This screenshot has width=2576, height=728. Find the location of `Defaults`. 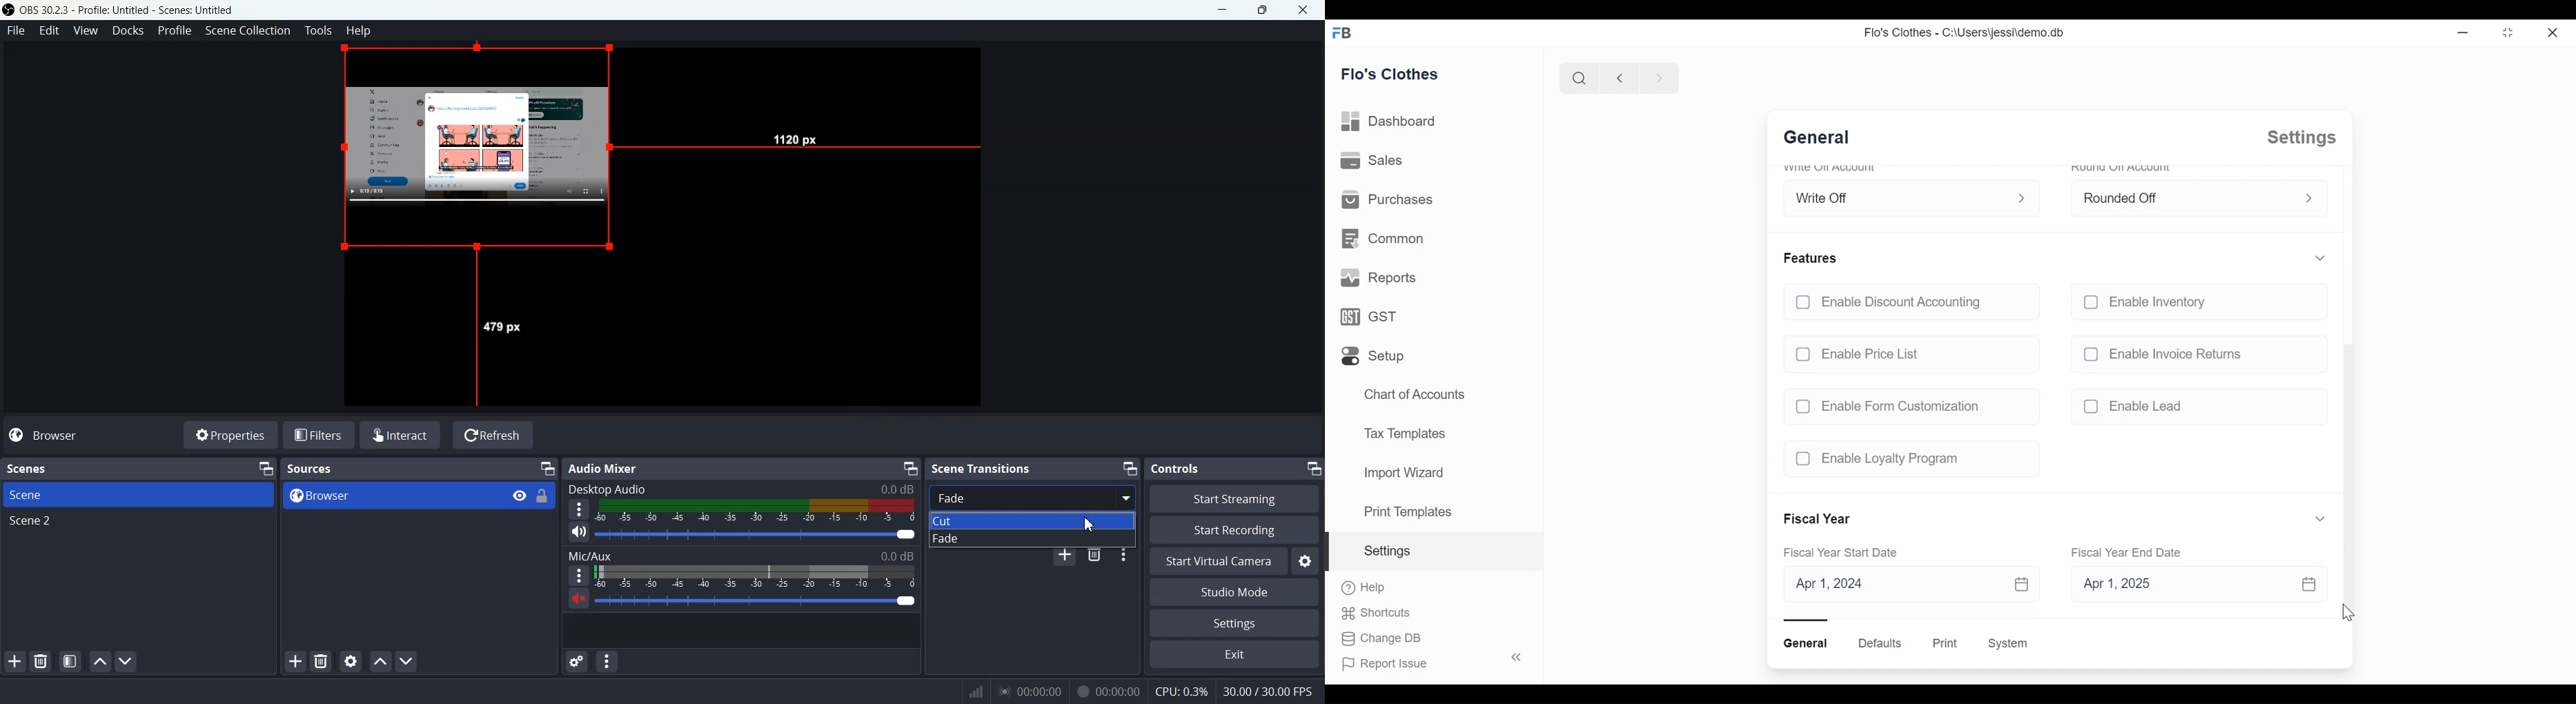

Defaults is located at coordinates (1880, 643).